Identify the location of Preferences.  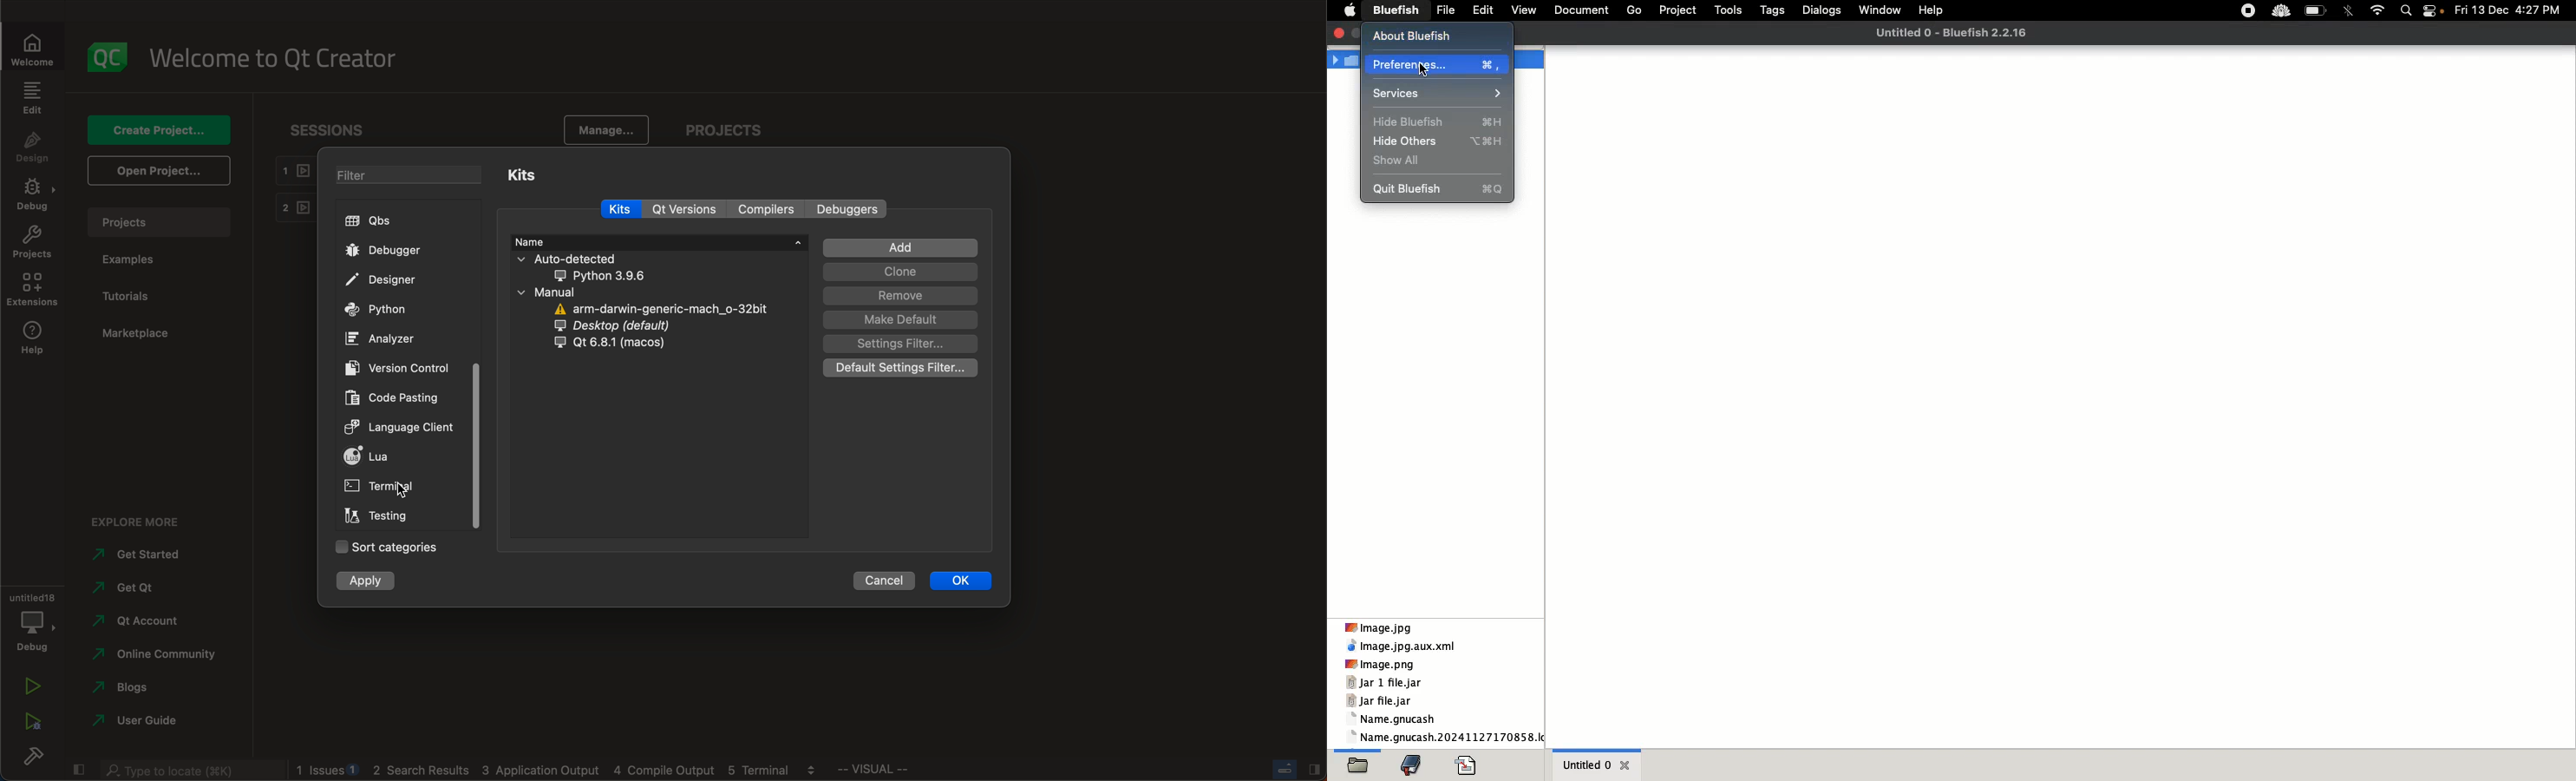
(1435, 65).